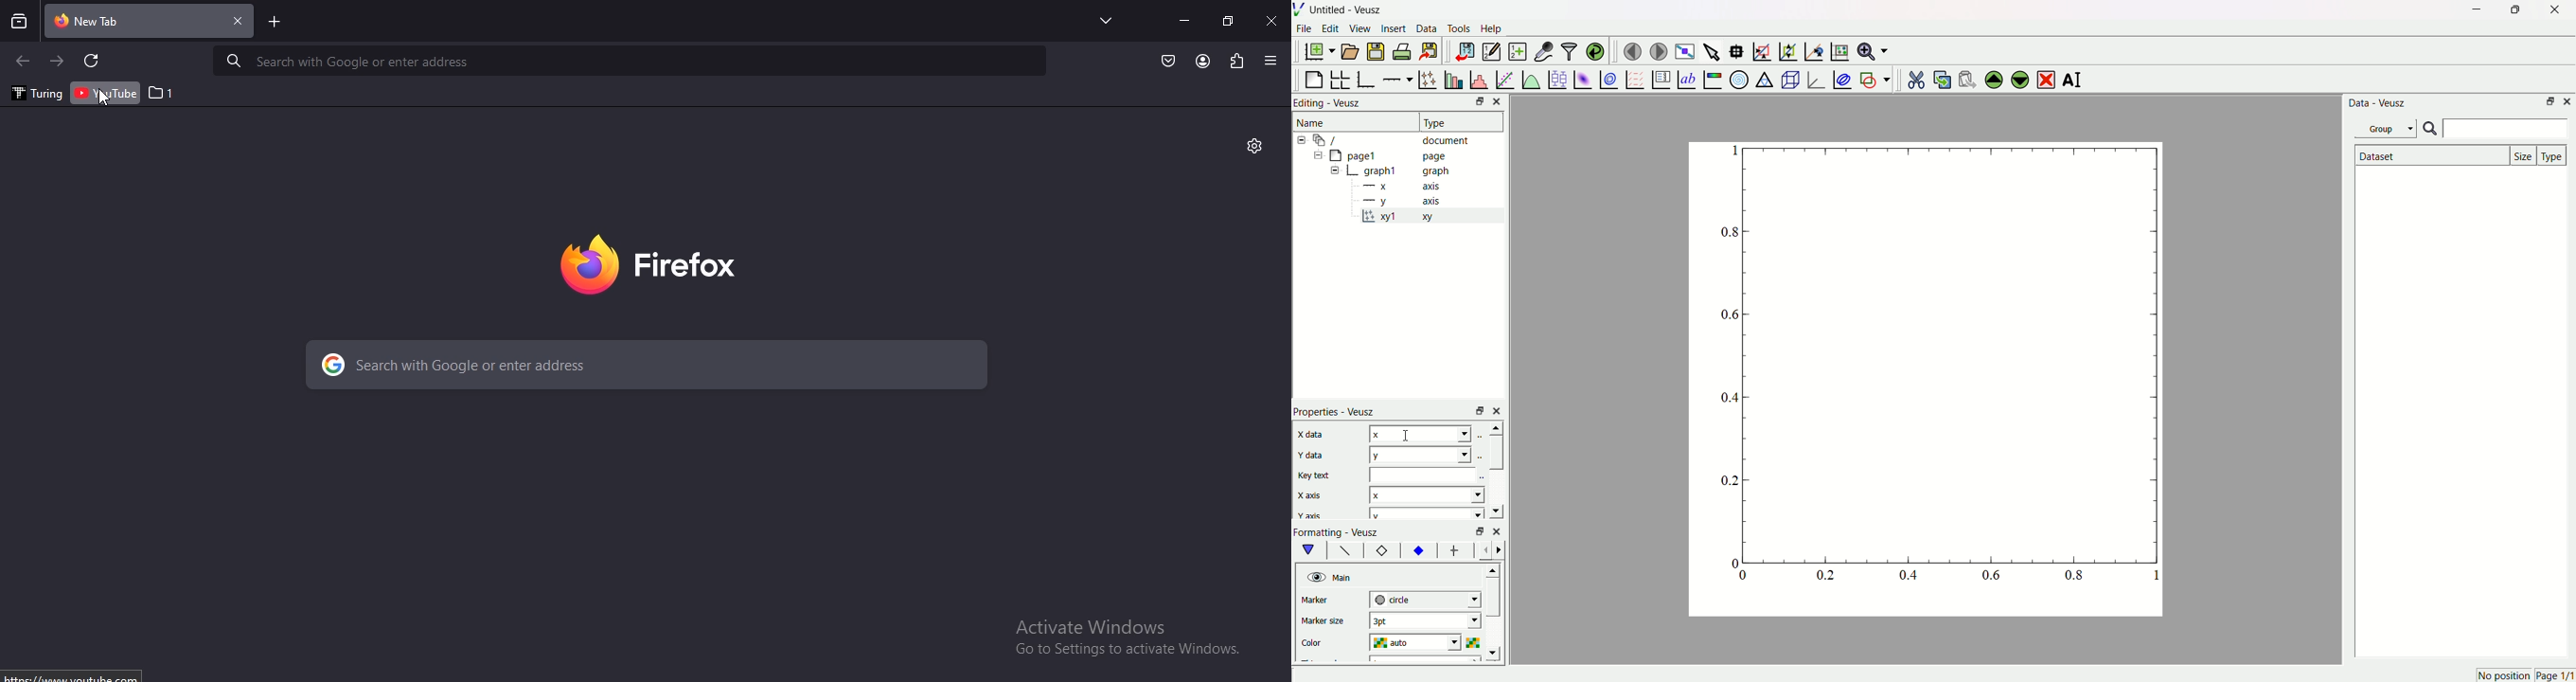  What do you see at coordinates (1344, 577) in the screenshot?
I see `Main` at bounding box center [1344, 577].